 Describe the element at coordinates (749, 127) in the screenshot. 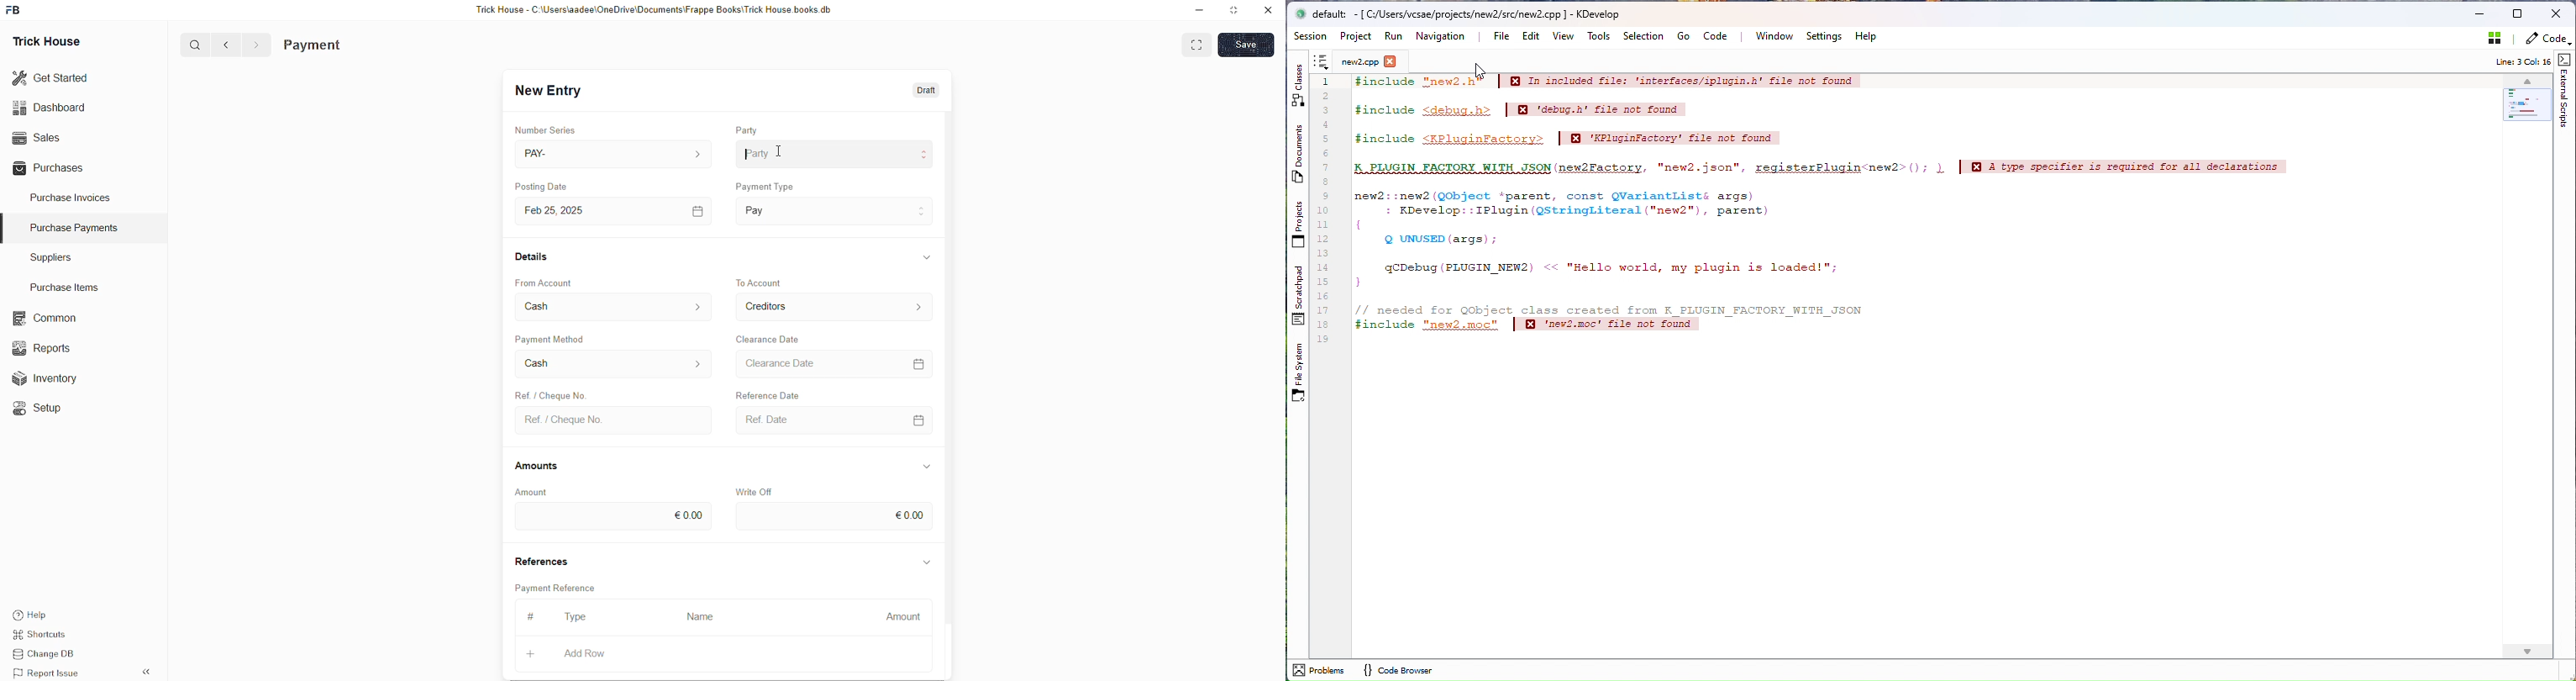

I see `Party` at that location.